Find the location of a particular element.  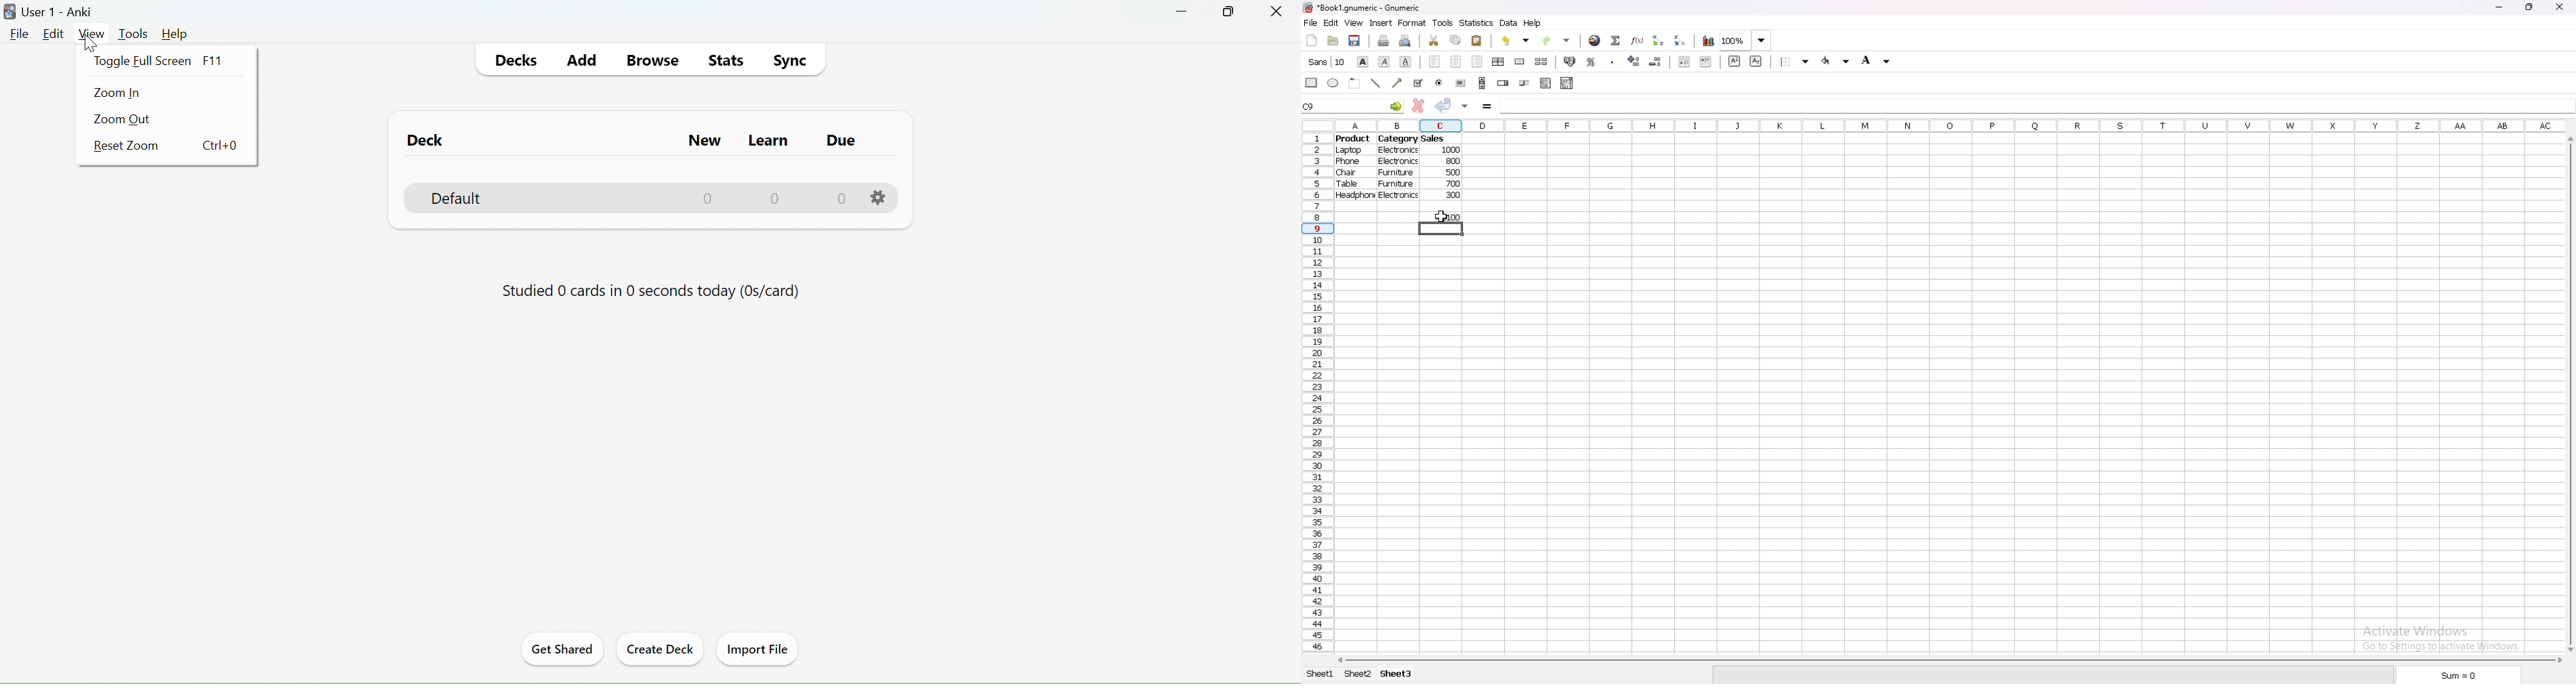

toggle full screen is located at coordinates (167, 59).